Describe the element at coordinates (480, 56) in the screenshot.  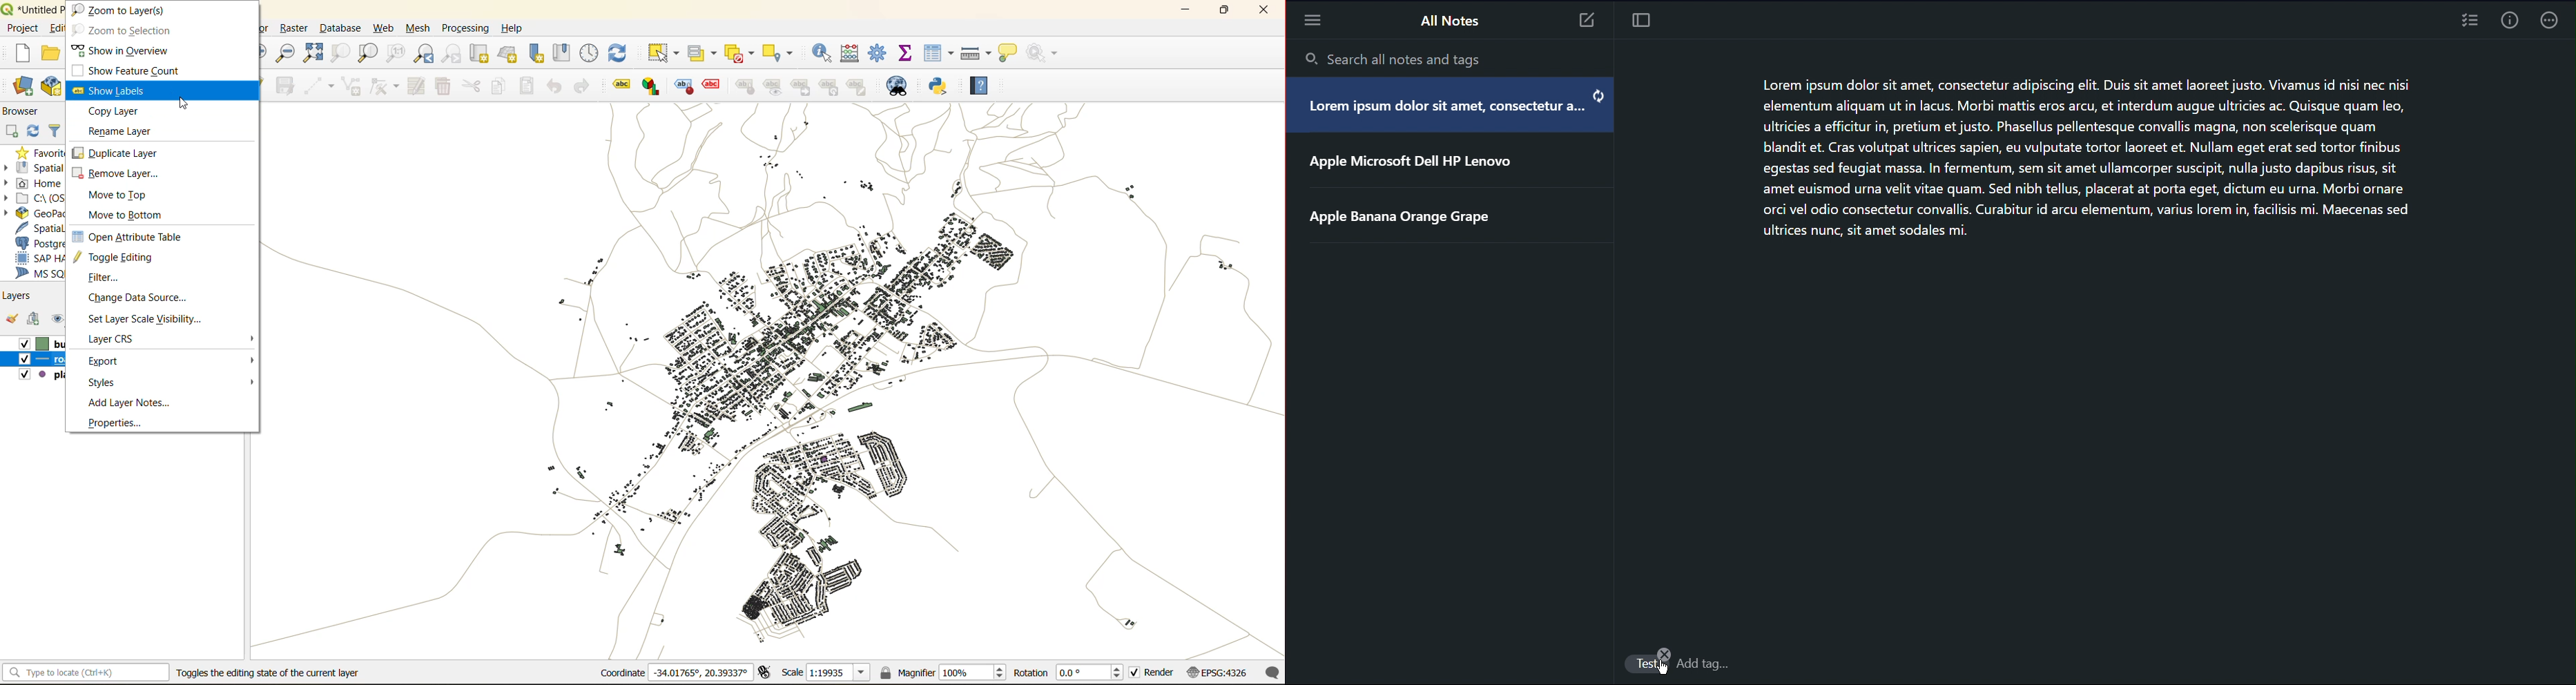
I see `new map view` at that location.